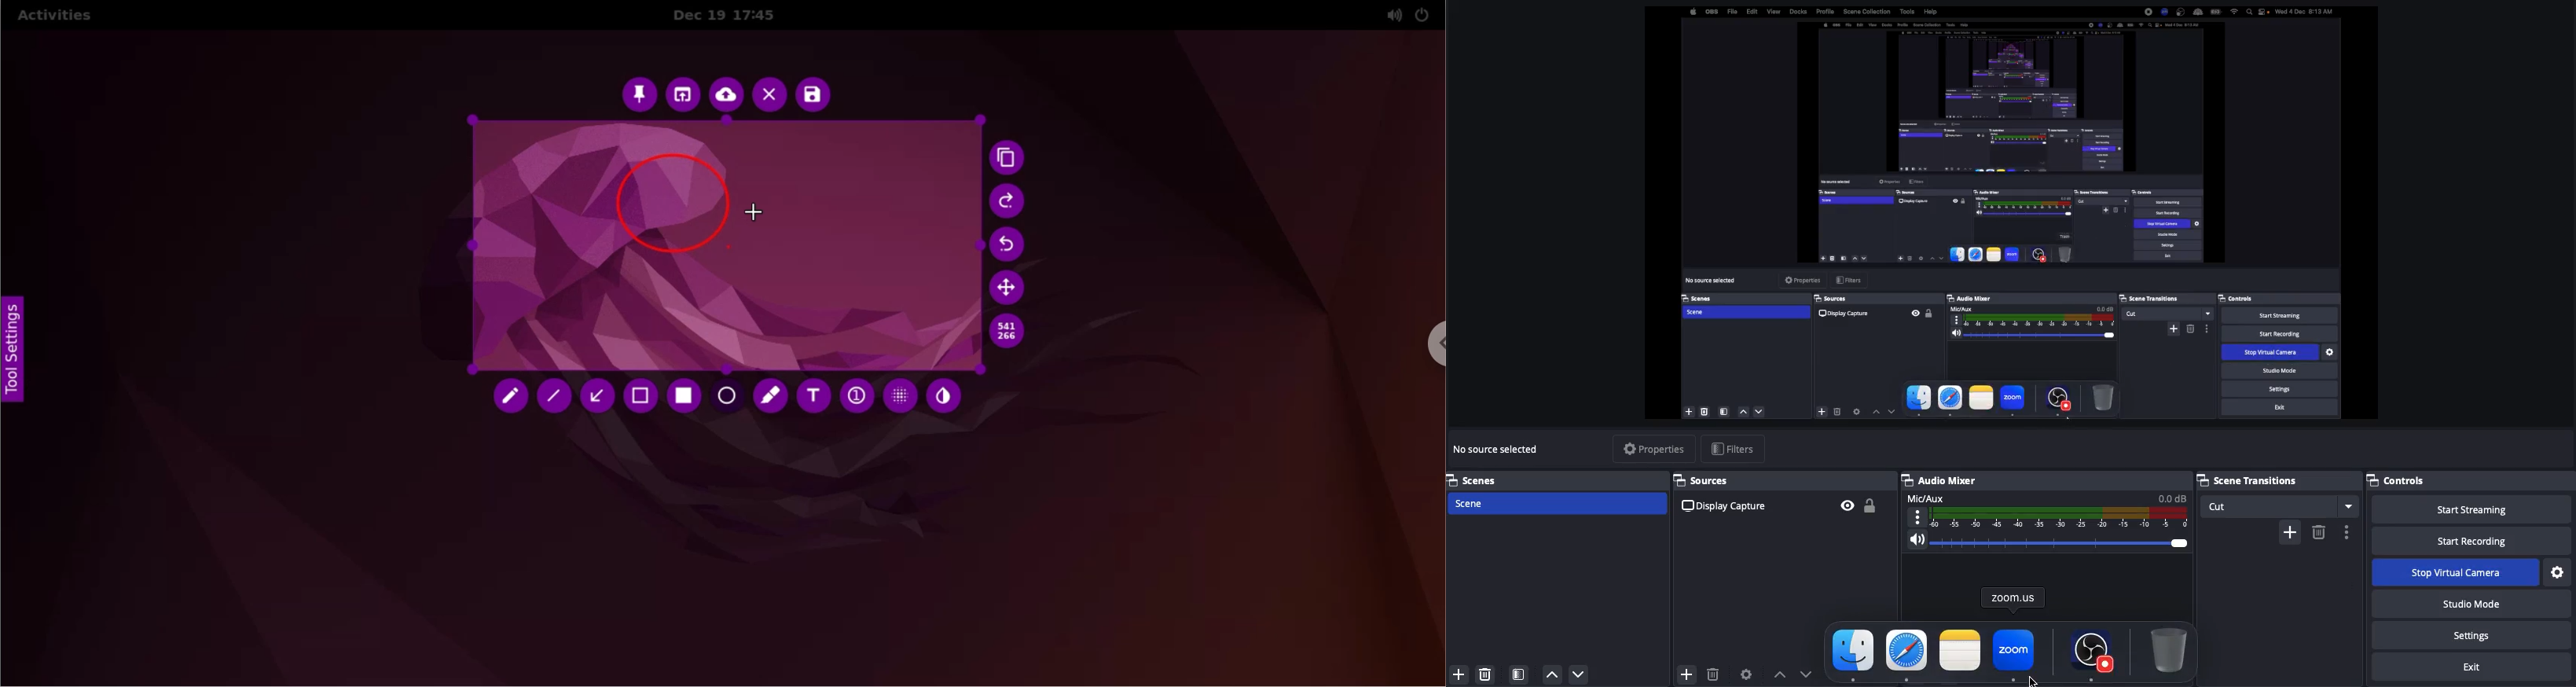 The height and width of the screenshot is (700, 2576). I want to click on Exit, so click(2468, 666).